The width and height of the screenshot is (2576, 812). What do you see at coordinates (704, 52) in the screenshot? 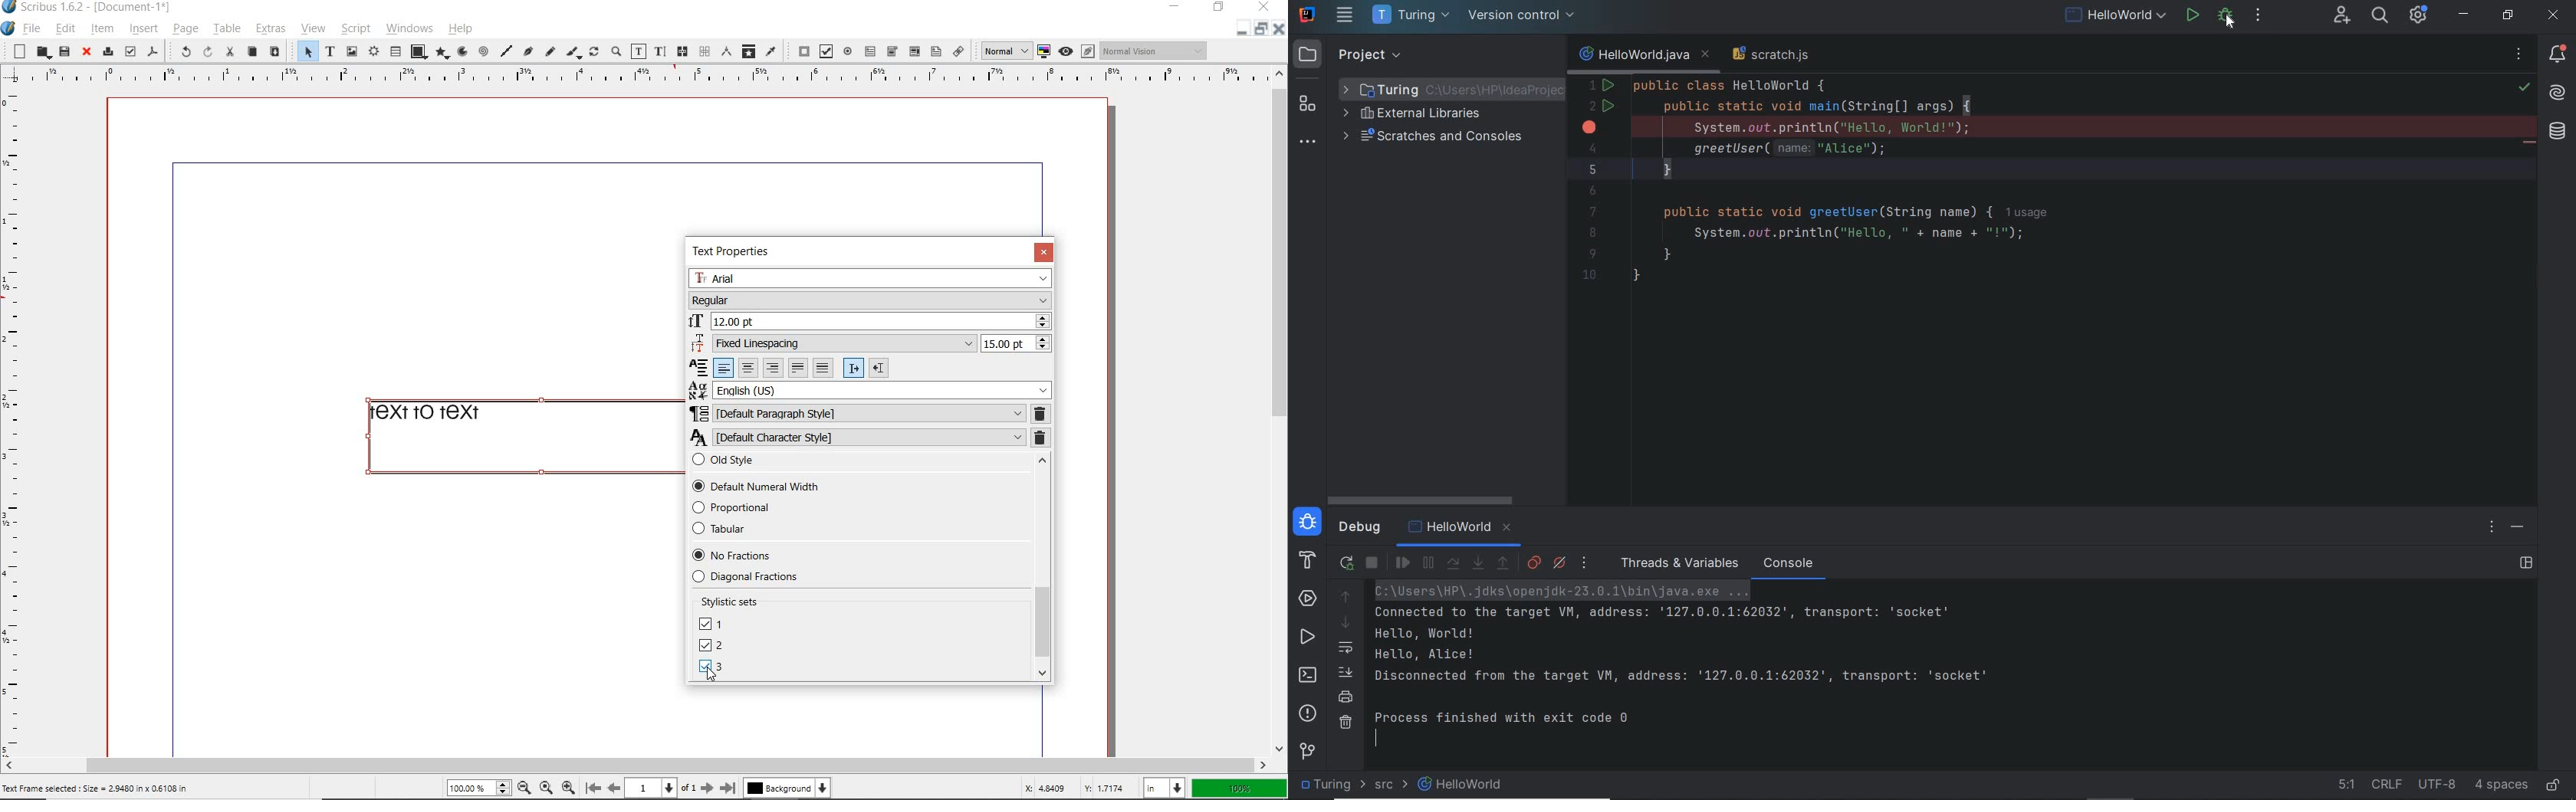
I see `unlink text frames` at bounding box center [704, 52].